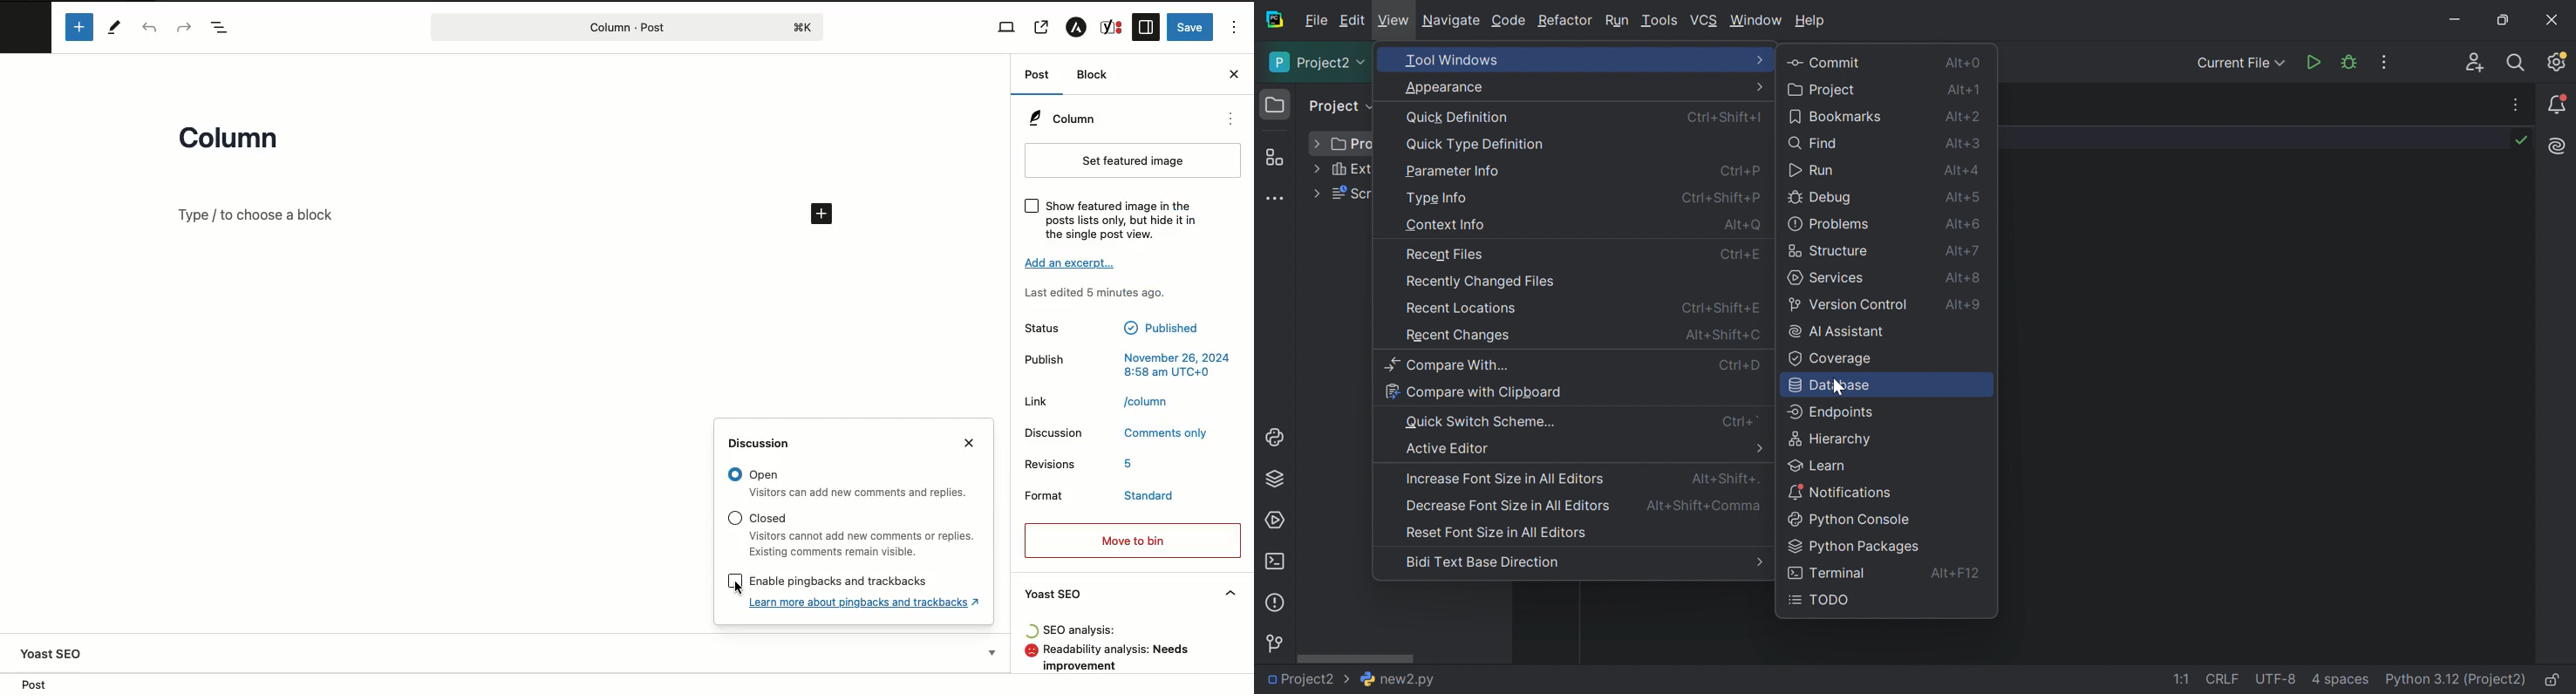 This screenshot has height=700, width=2576. What do you see at coordinates (1134, 541) in the screenshot?
I see `Move to bin` at bounding box center [1134, 541].